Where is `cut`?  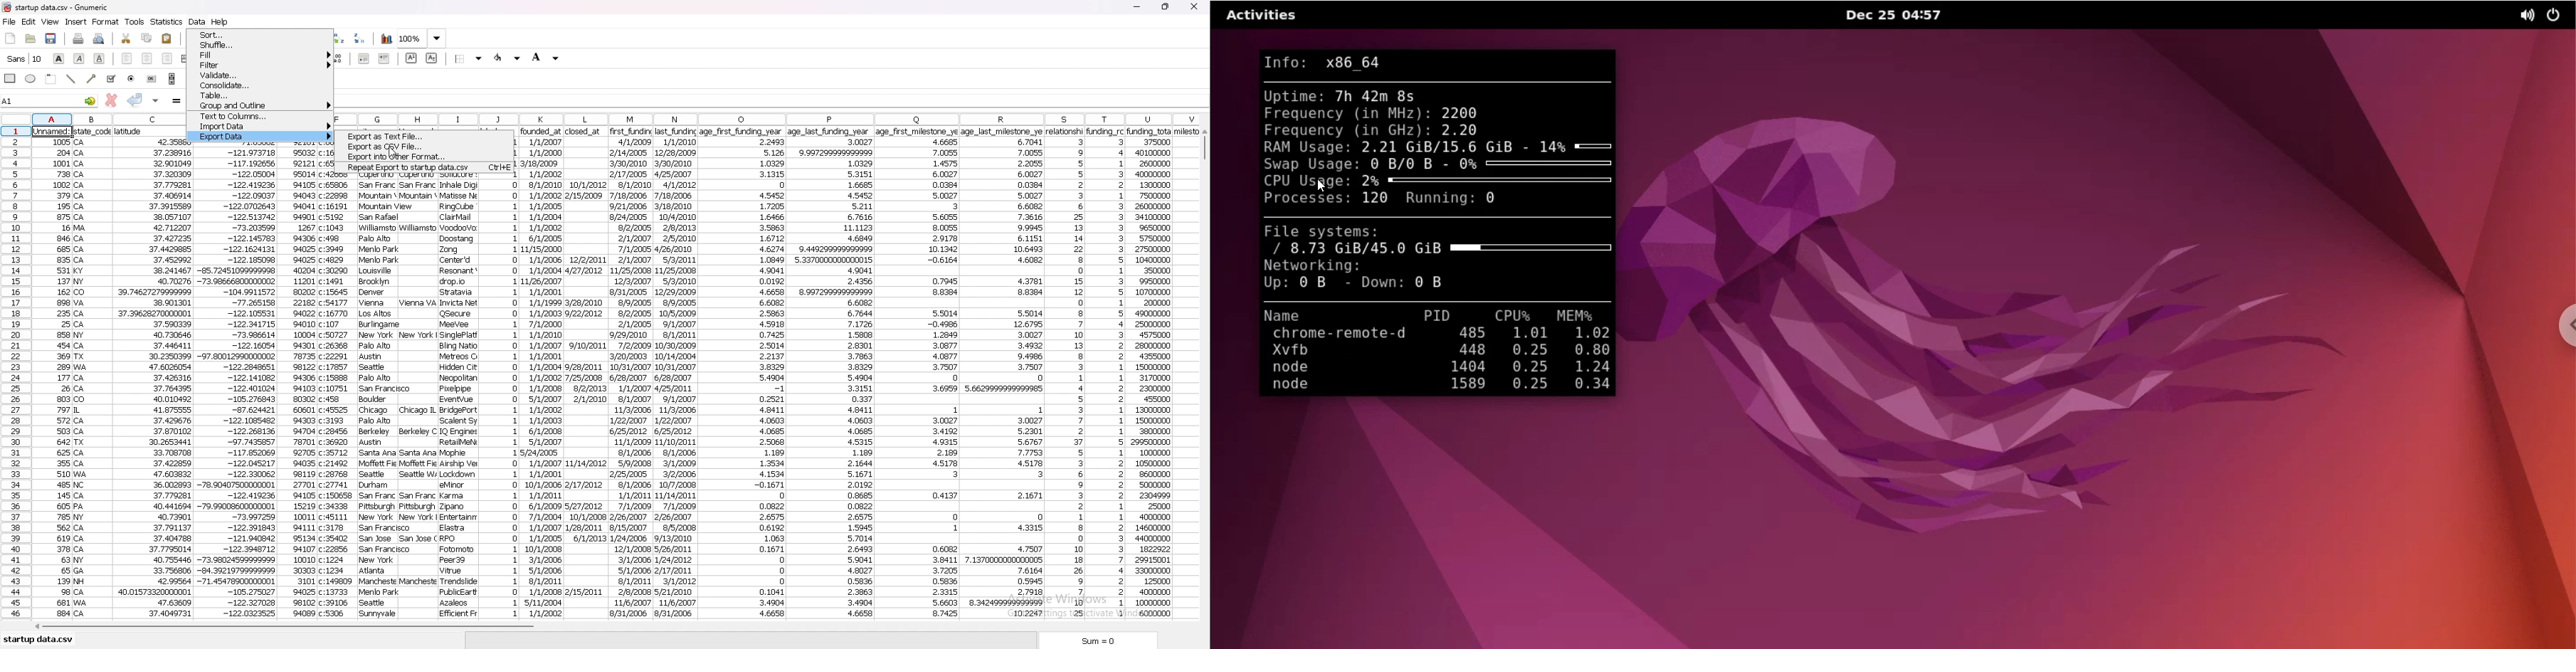
cut is located at coordinates (127, 39).